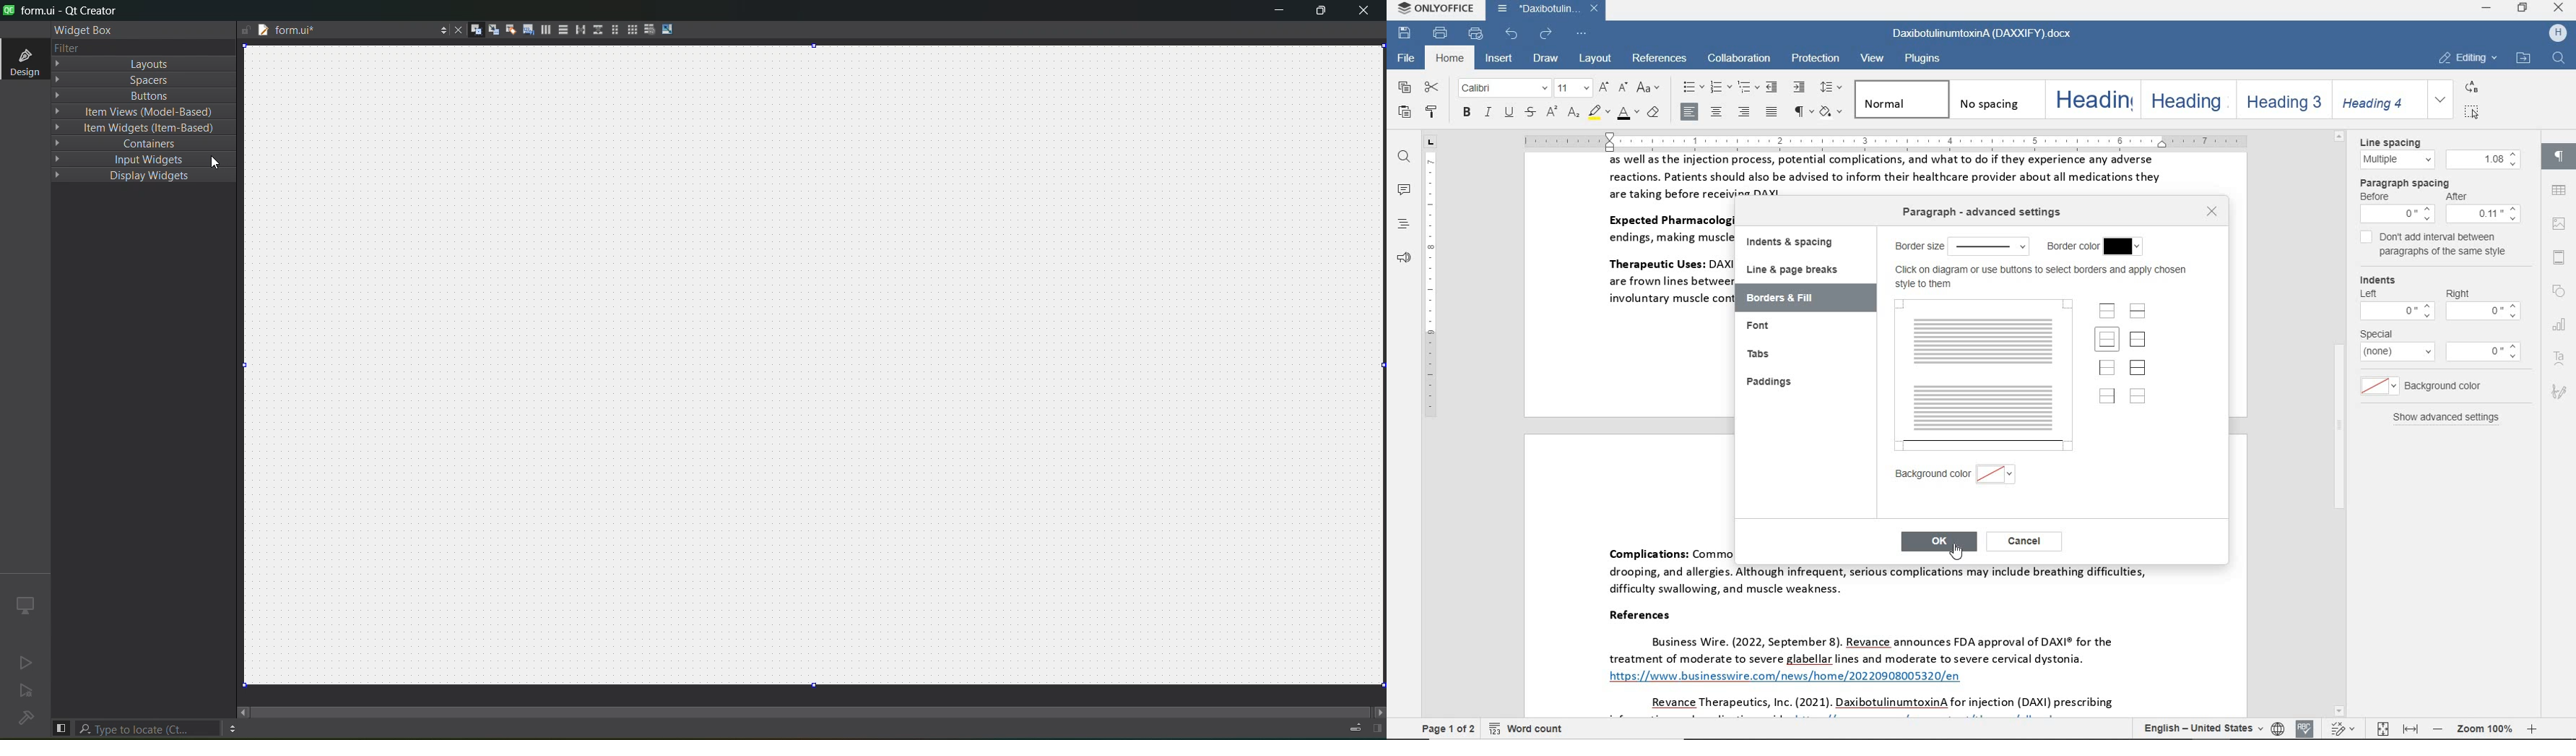  What do you see at coordinates (137, 113) in the screenshot?
I see `item view` at bounding box center [137, 113].